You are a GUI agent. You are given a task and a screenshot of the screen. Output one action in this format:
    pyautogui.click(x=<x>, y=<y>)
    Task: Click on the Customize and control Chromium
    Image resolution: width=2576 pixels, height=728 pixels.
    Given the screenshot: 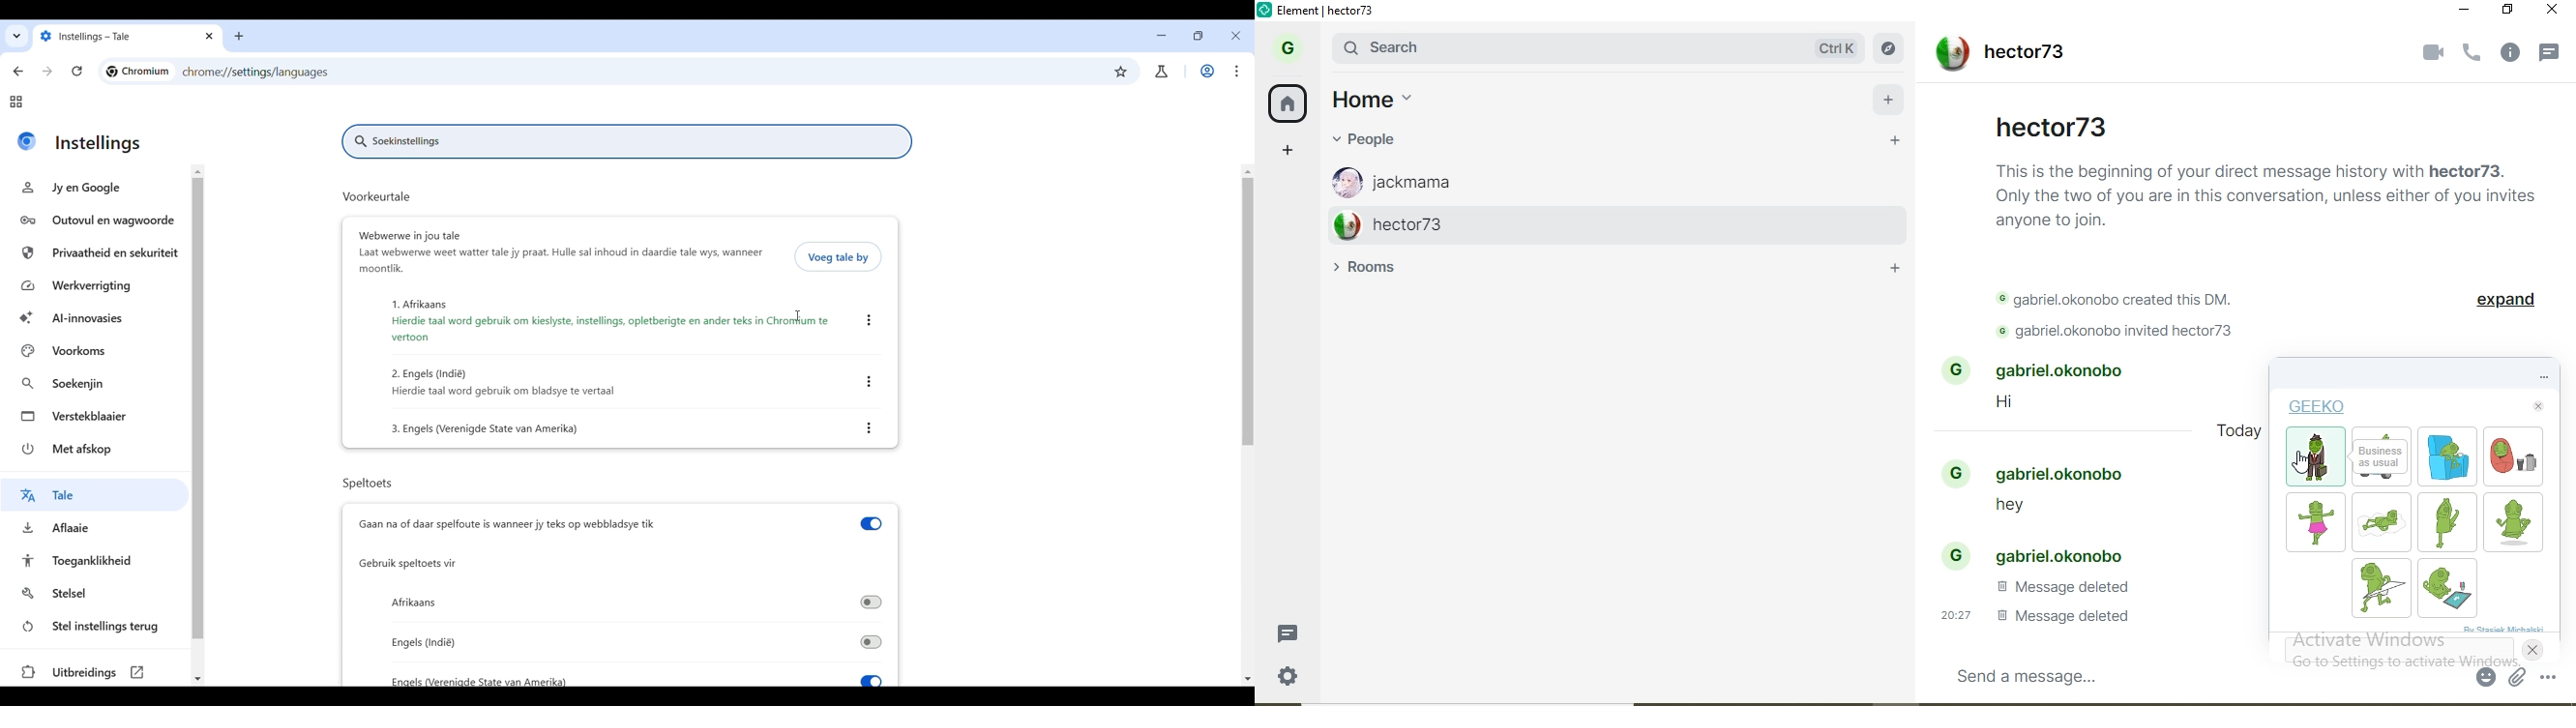 What is the action you would take?
    pyautogui.click(x=1235, y=71)
    